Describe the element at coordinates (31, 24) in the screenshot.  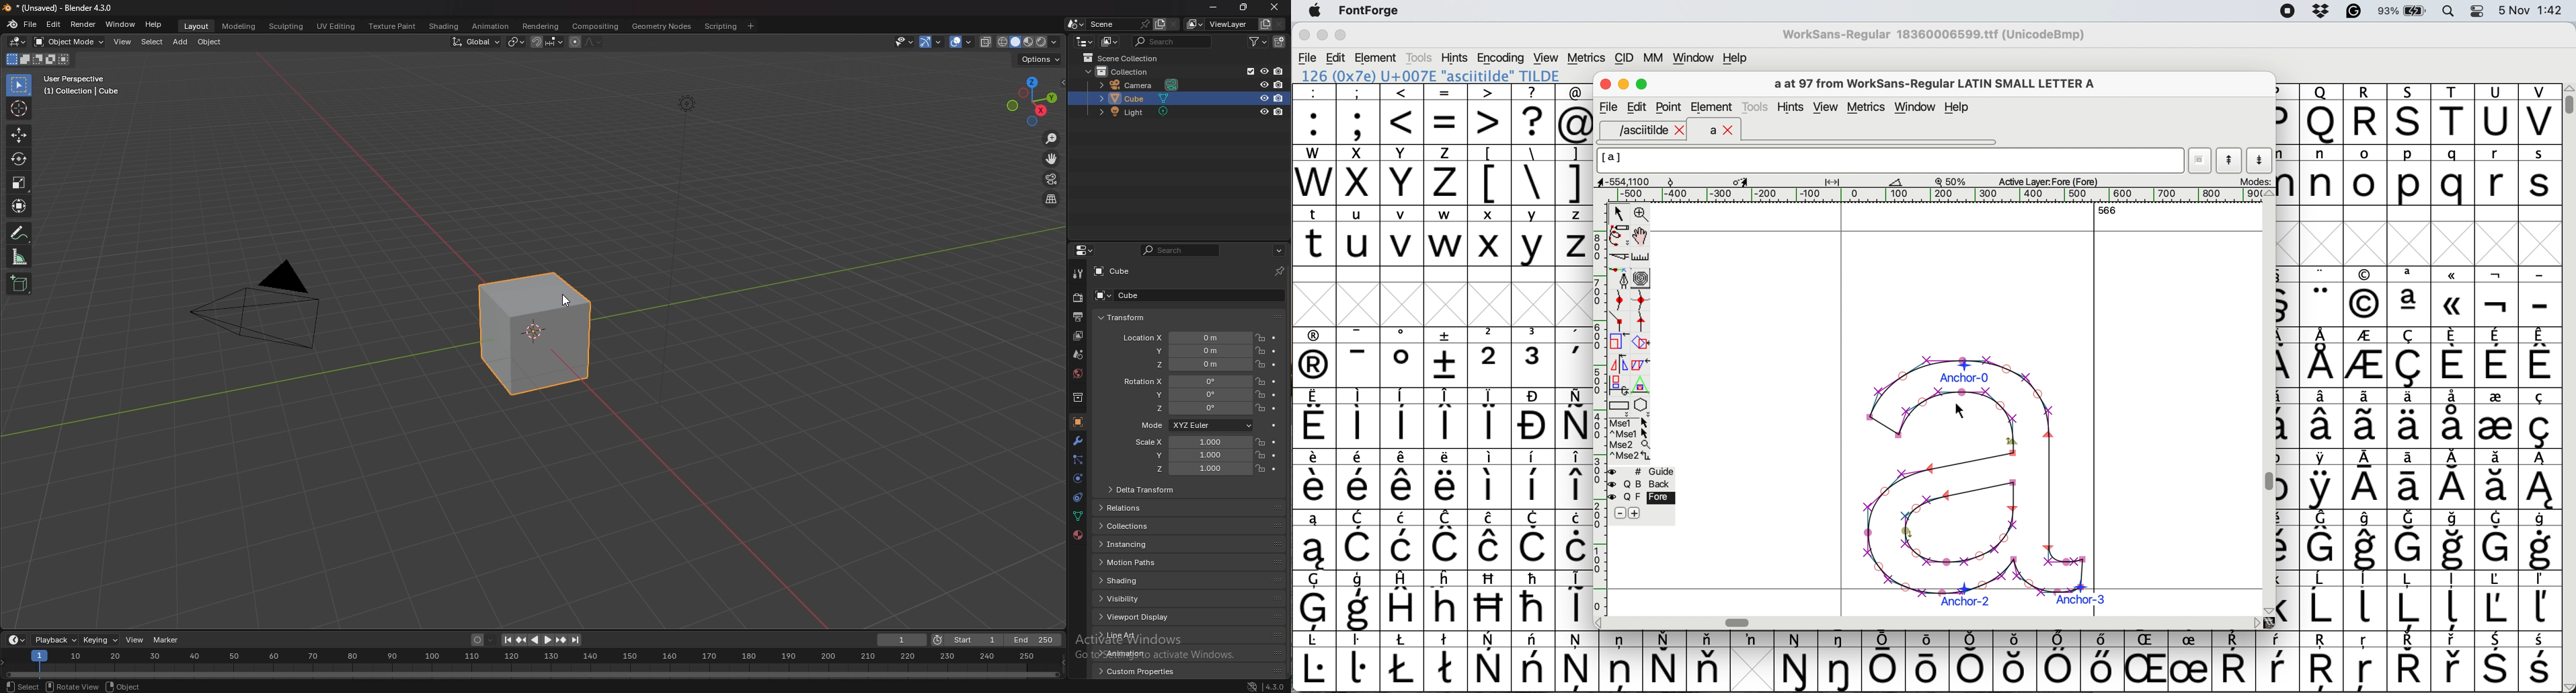
I see `file` at that location.